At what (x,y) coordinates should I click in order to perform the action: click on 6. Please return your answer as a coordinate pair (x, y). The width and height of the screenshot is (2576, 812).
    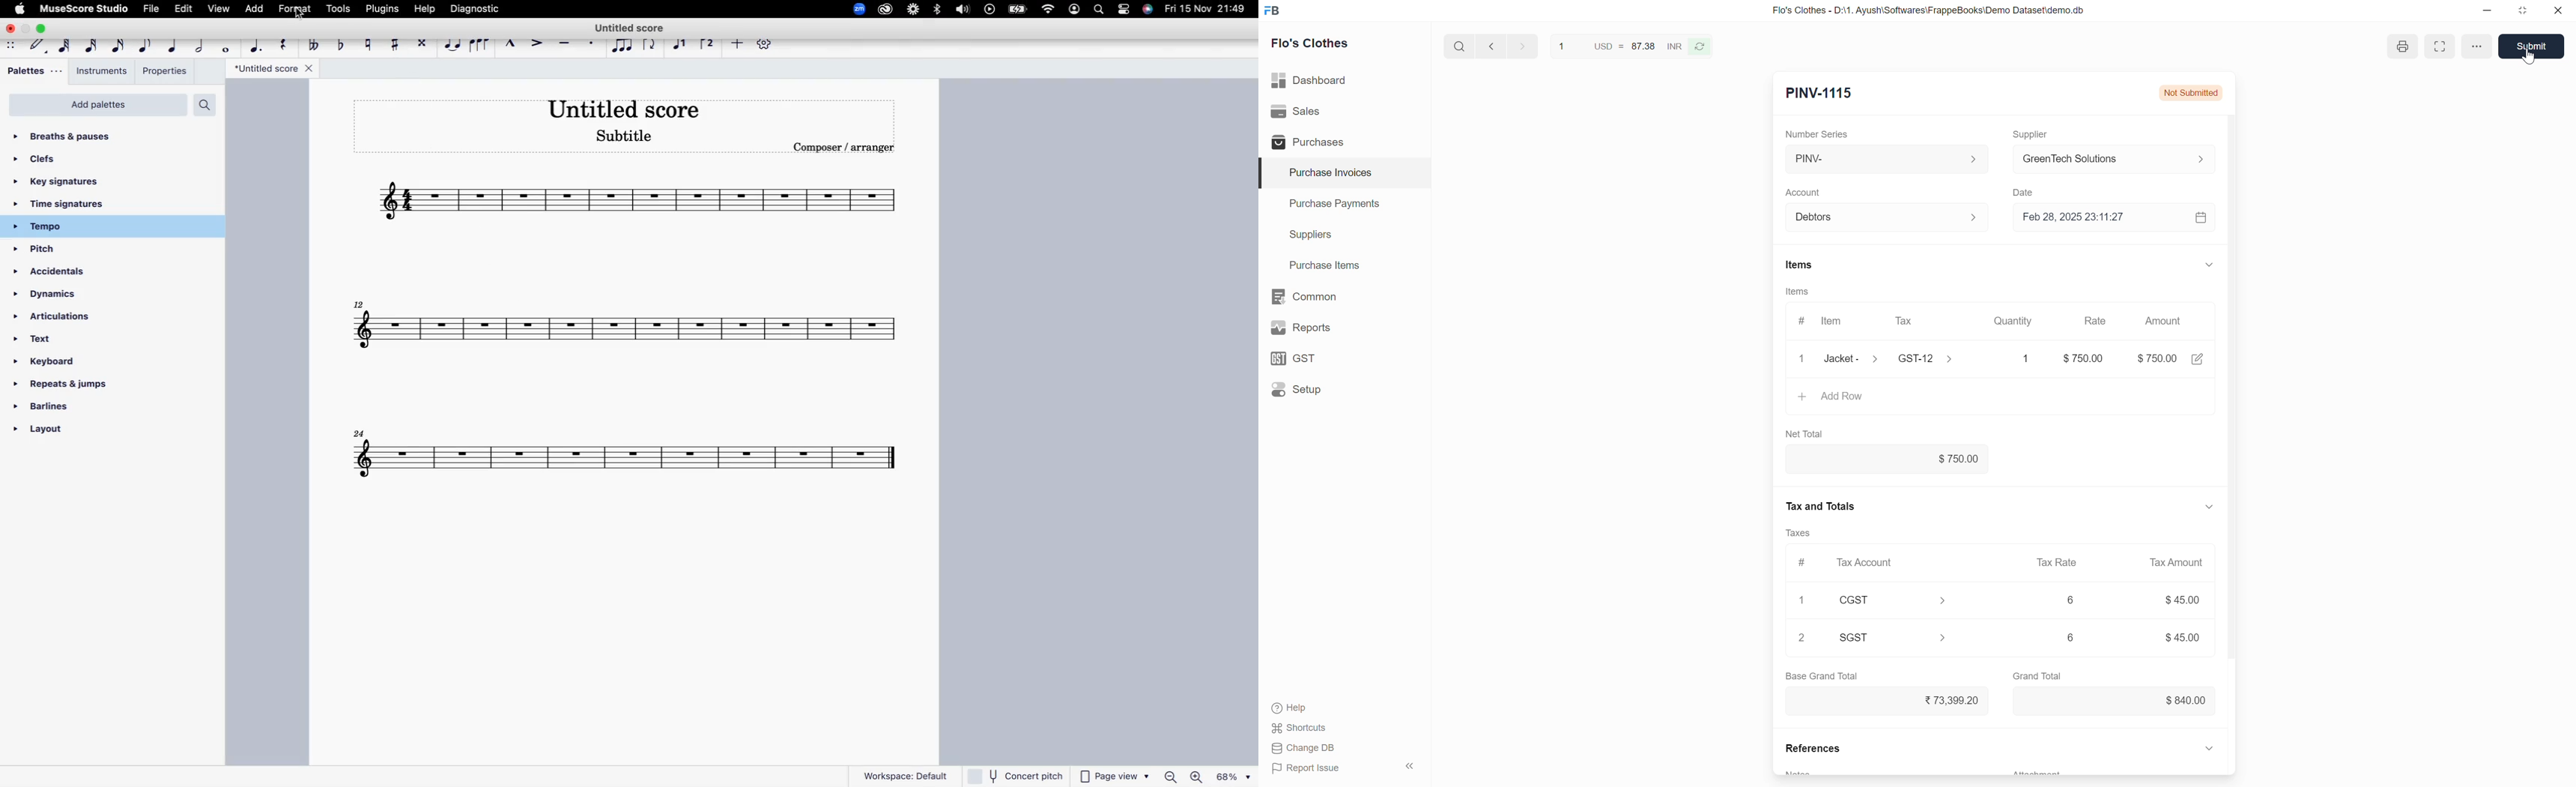
    Looking at the image, I should click on (2071, 599).